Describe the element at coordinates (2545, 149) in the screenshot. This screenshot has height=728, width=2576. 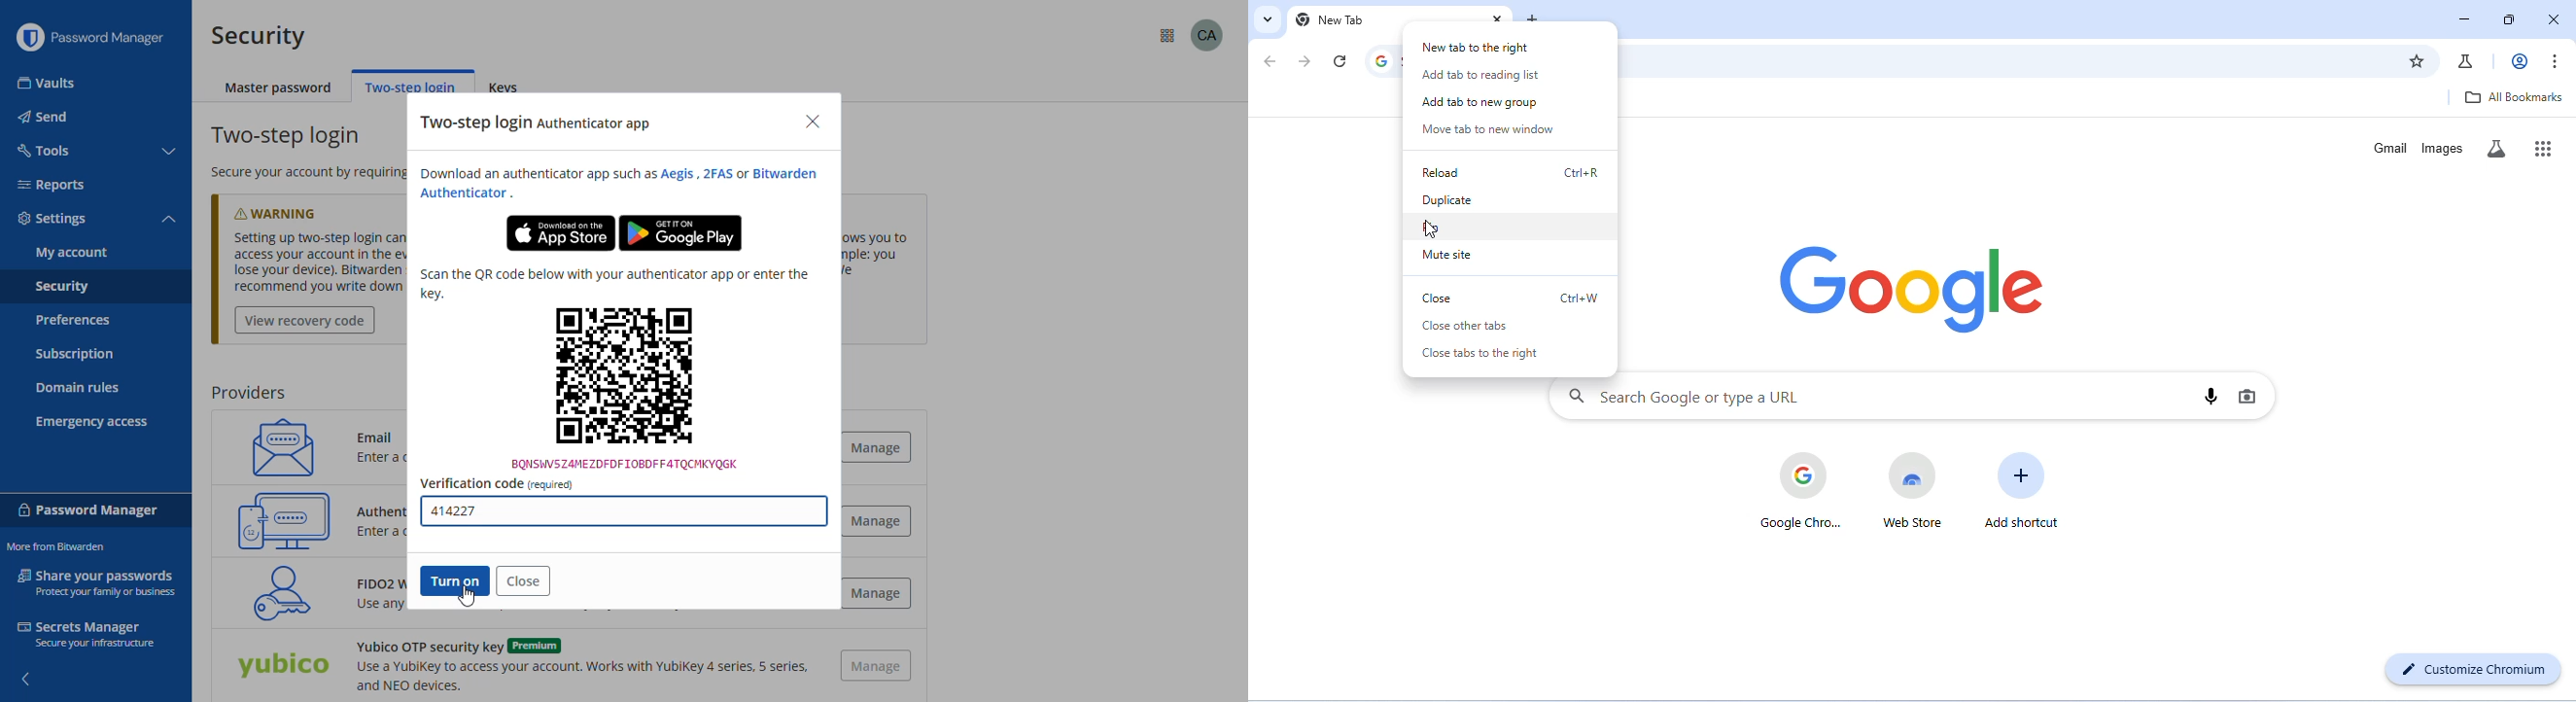
I see `google apps` at that location.